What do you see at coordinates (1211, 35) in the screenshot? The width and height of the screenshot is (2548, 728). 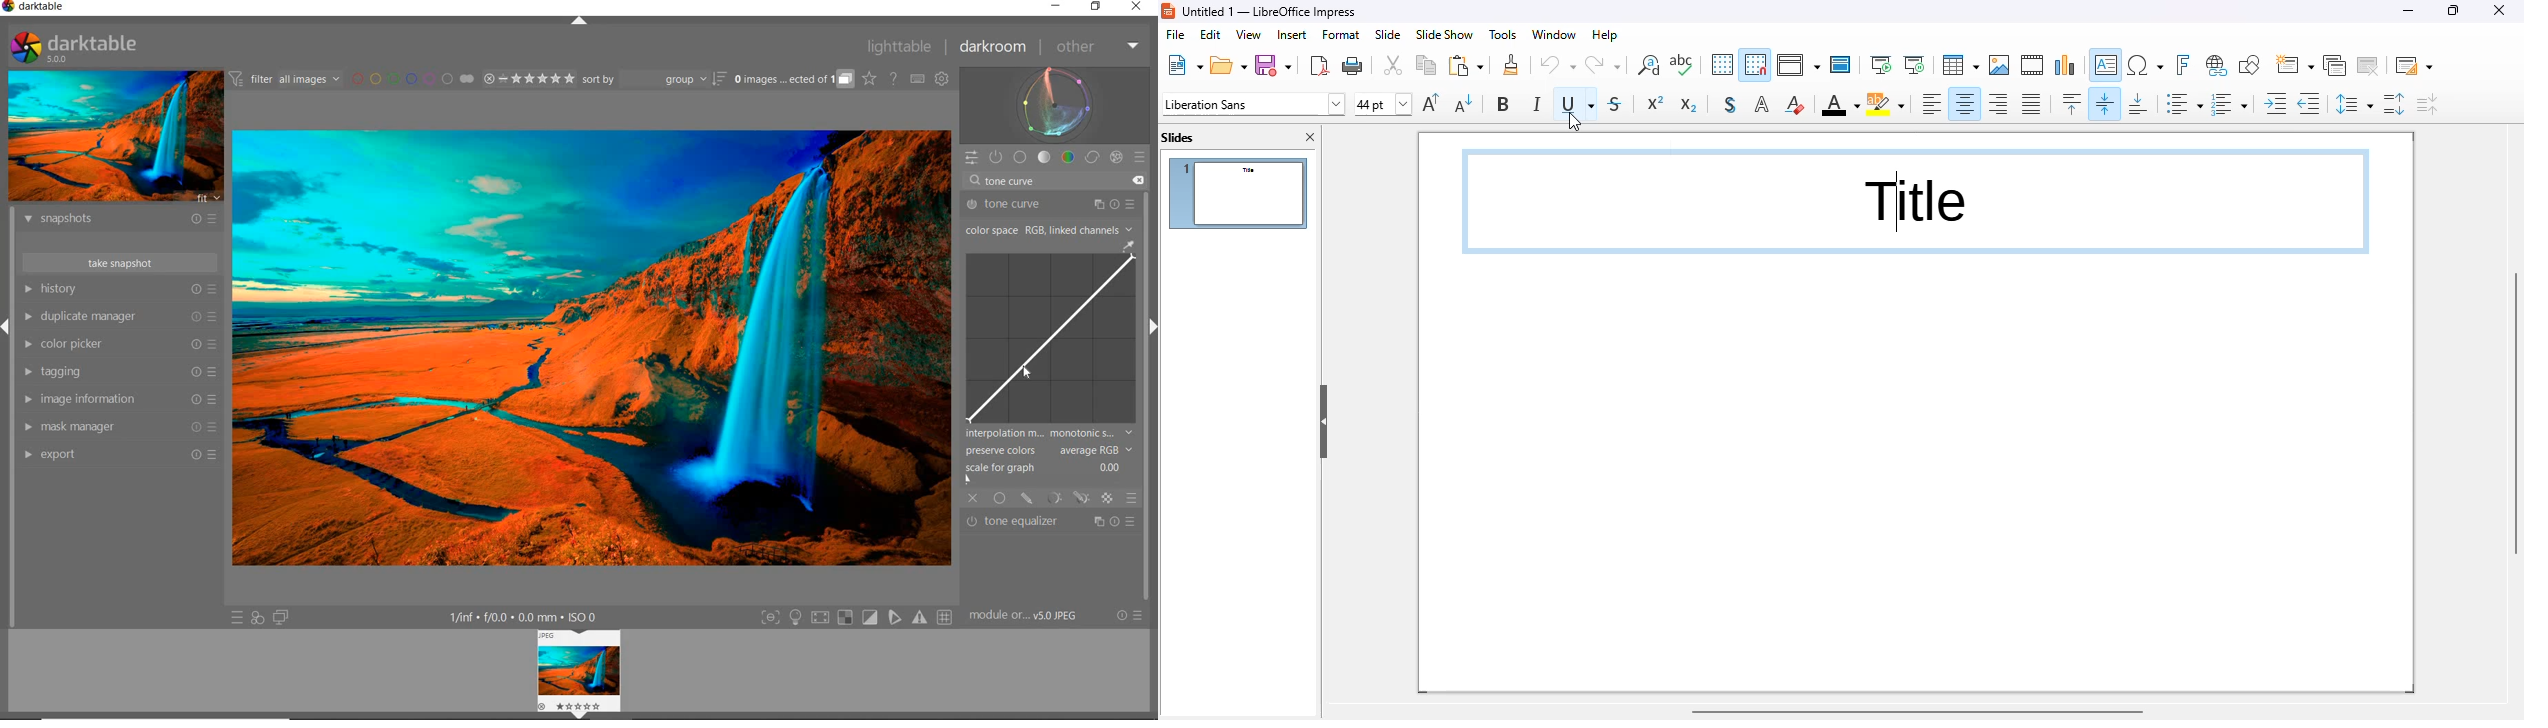 I see `edit` at bounding box center [1211, 35].